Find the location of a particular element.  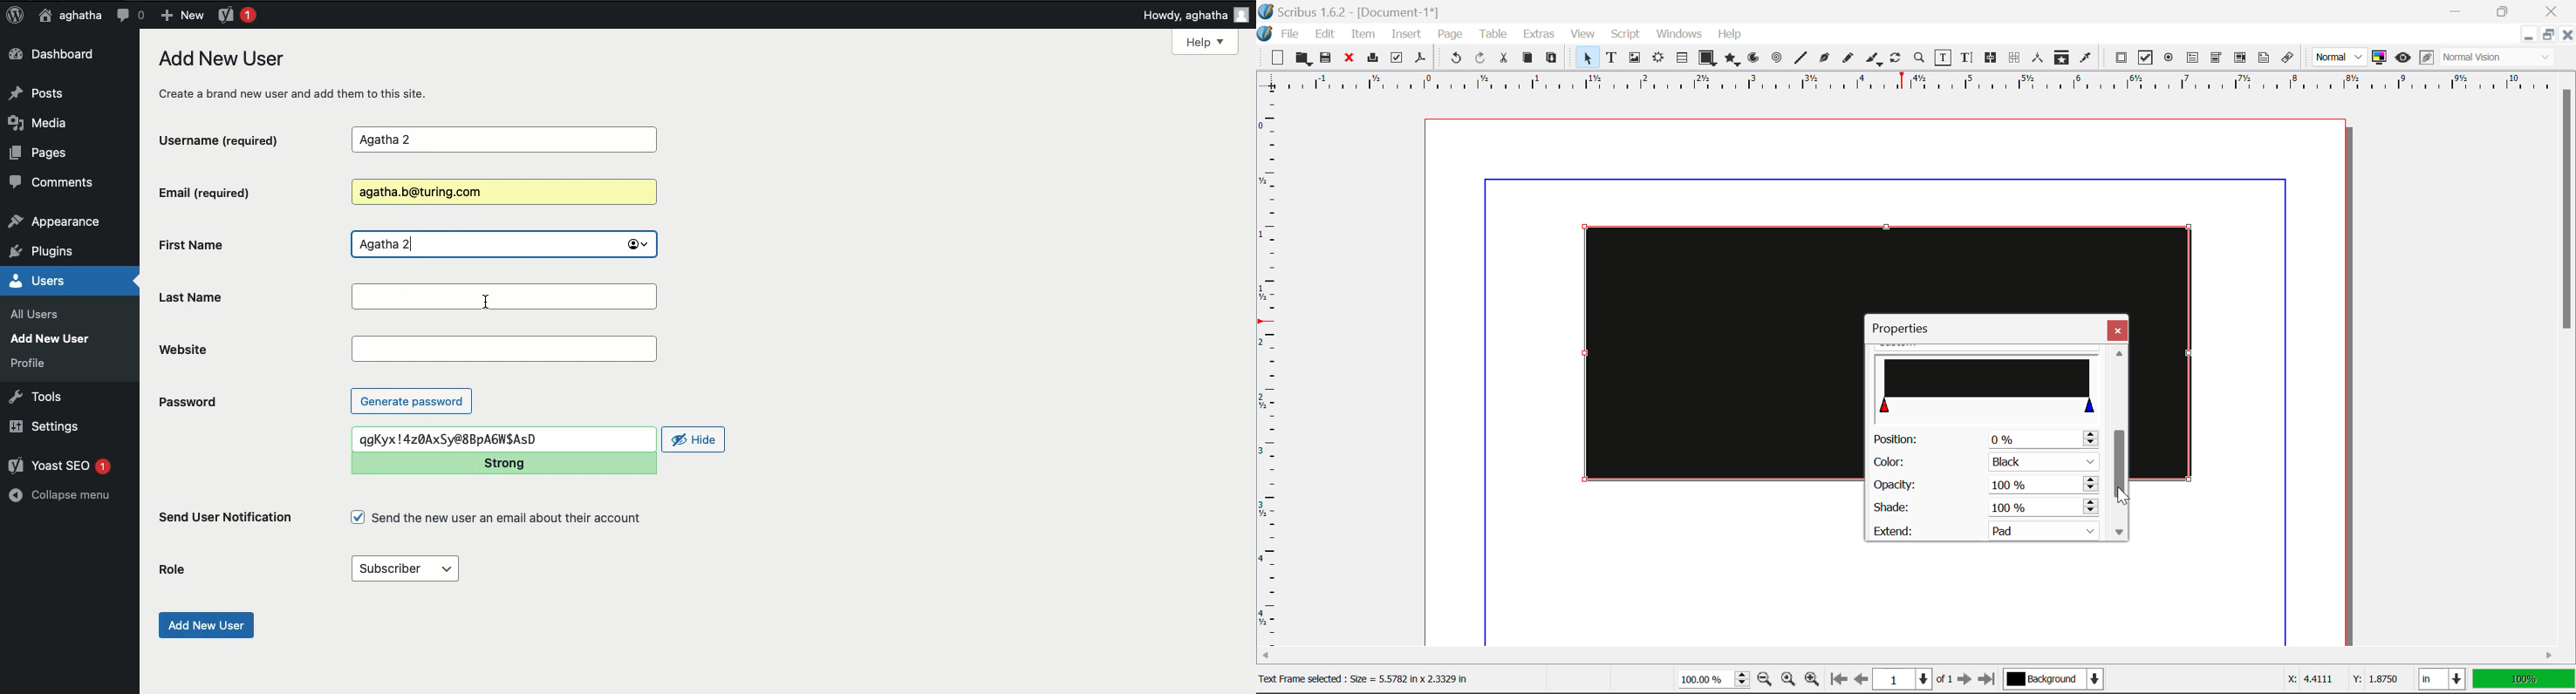

Open is located at coordinates (1305, 60).